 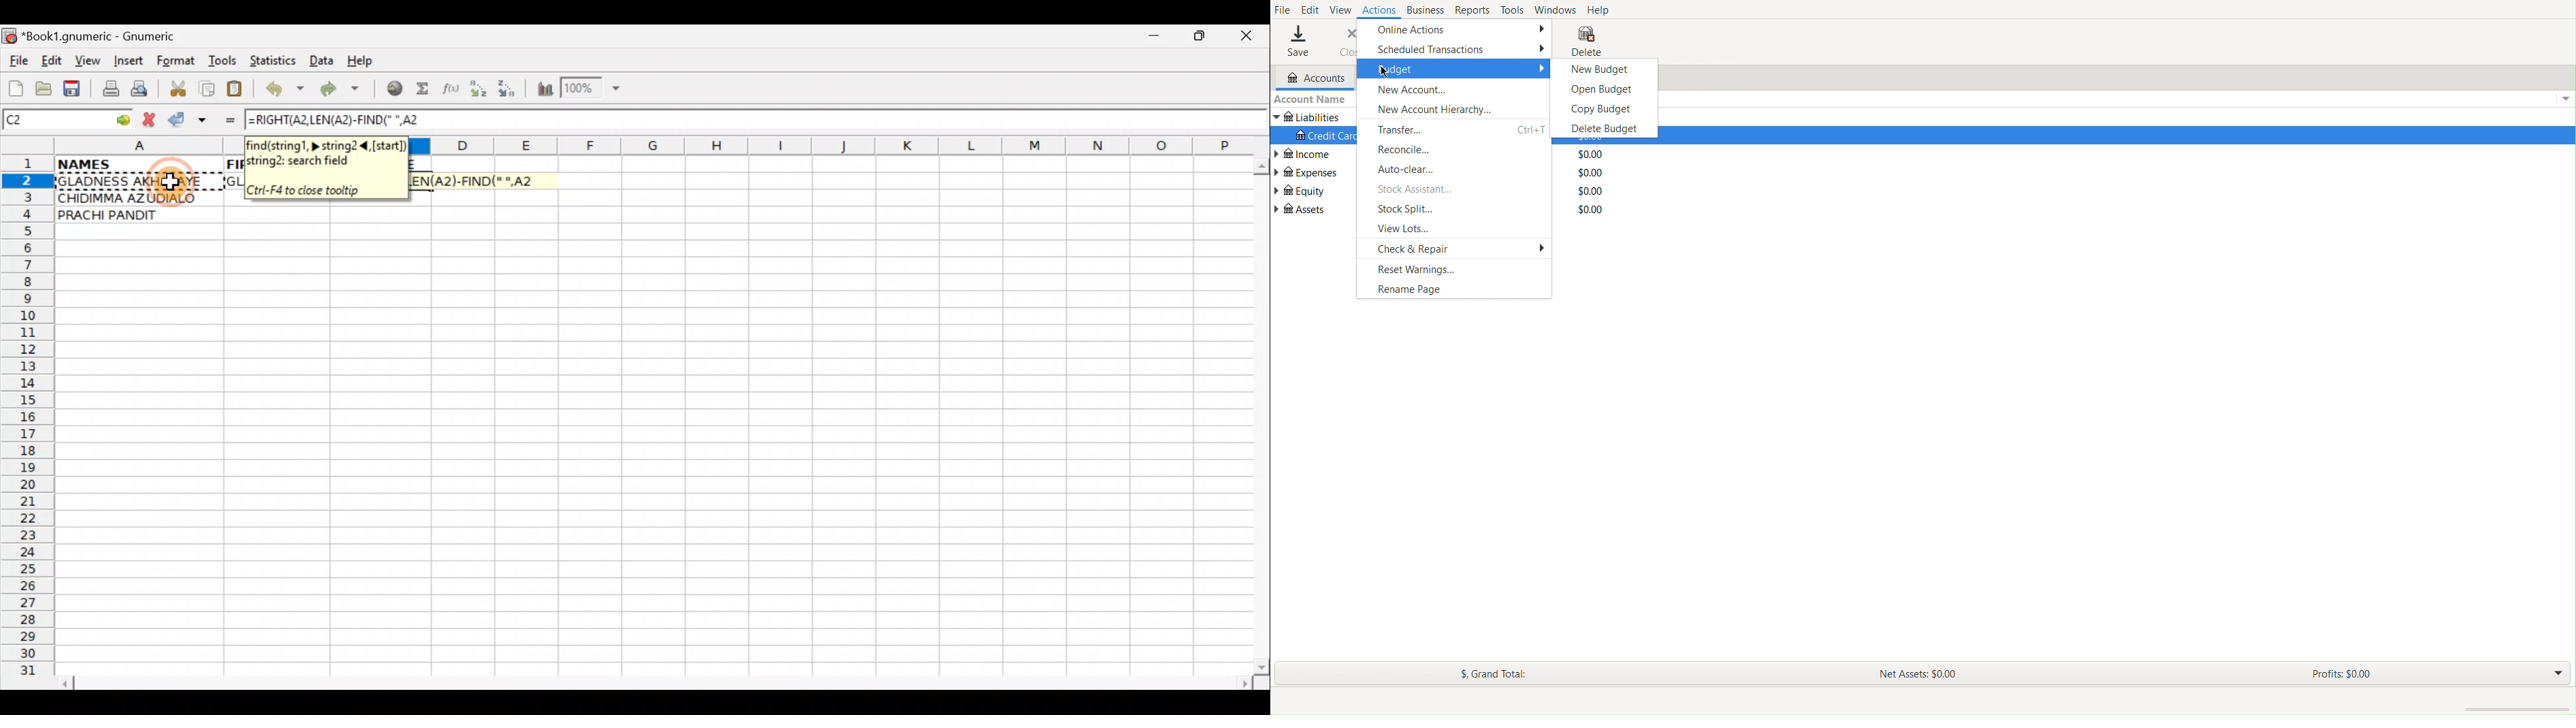 I want to click on Edit, so click(x=51, y=60).